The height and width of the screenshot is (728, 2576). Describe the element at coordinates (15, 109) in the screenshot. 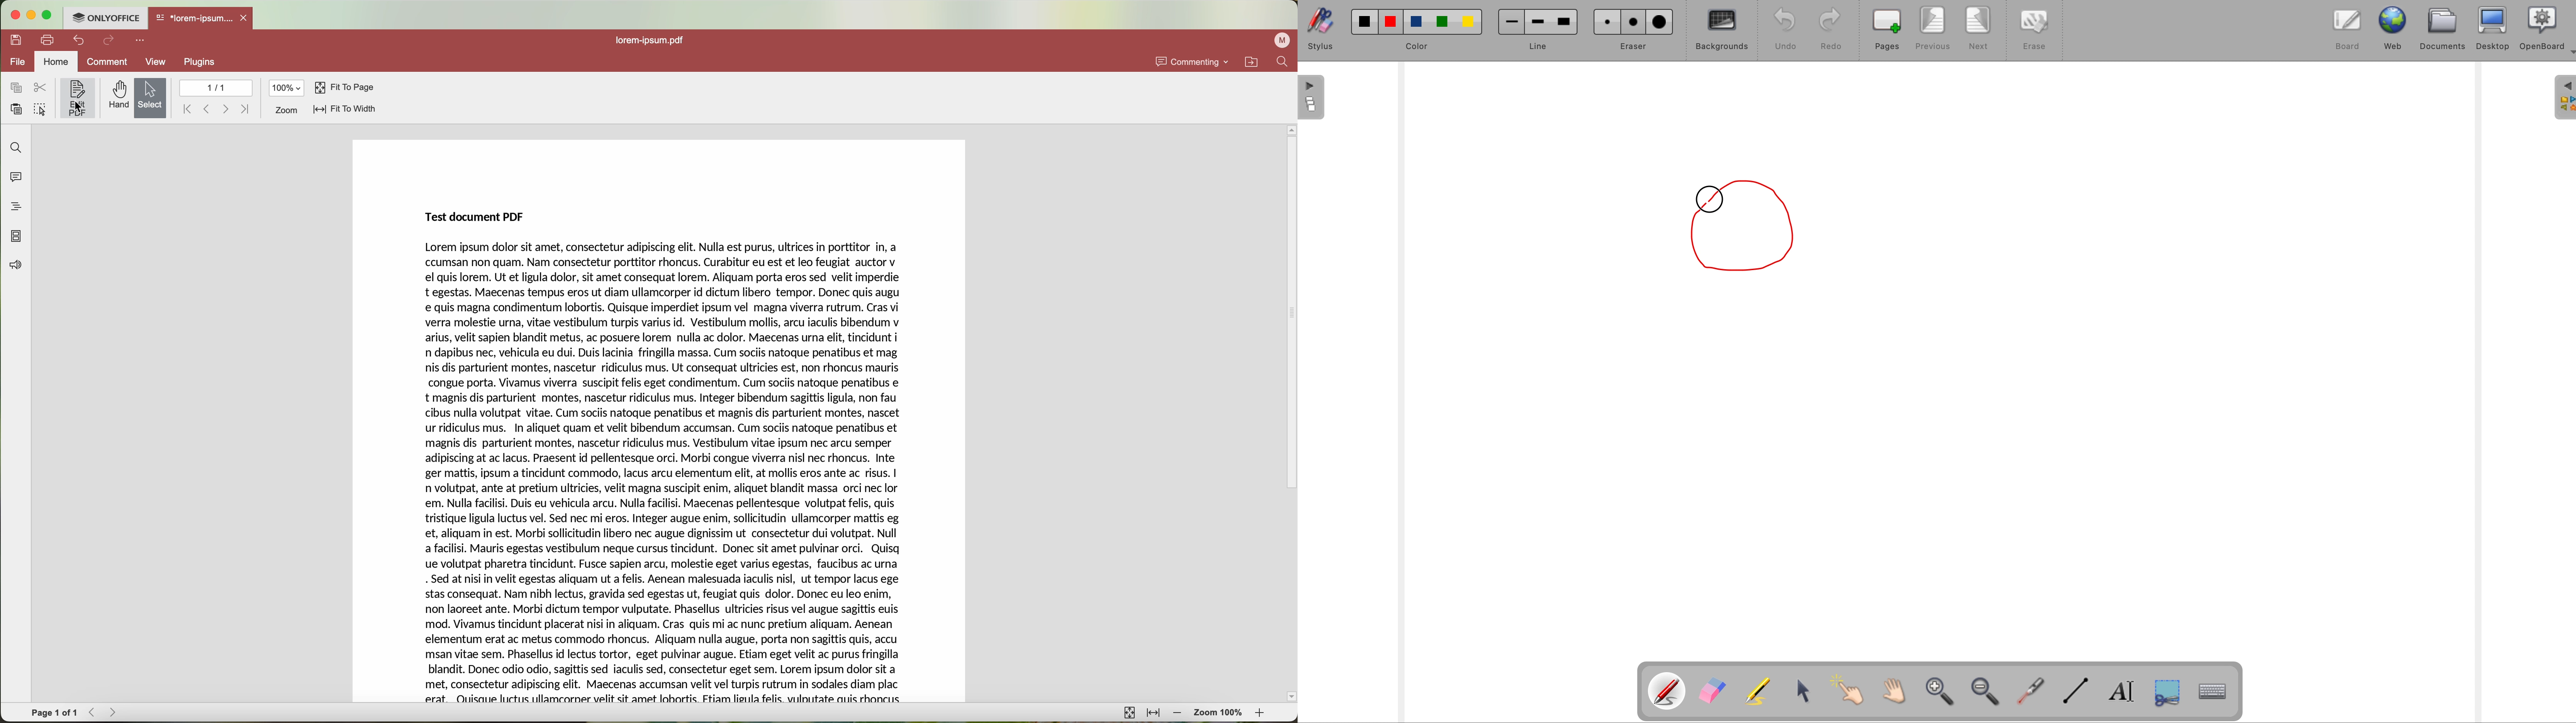

I see `paste` at that location.